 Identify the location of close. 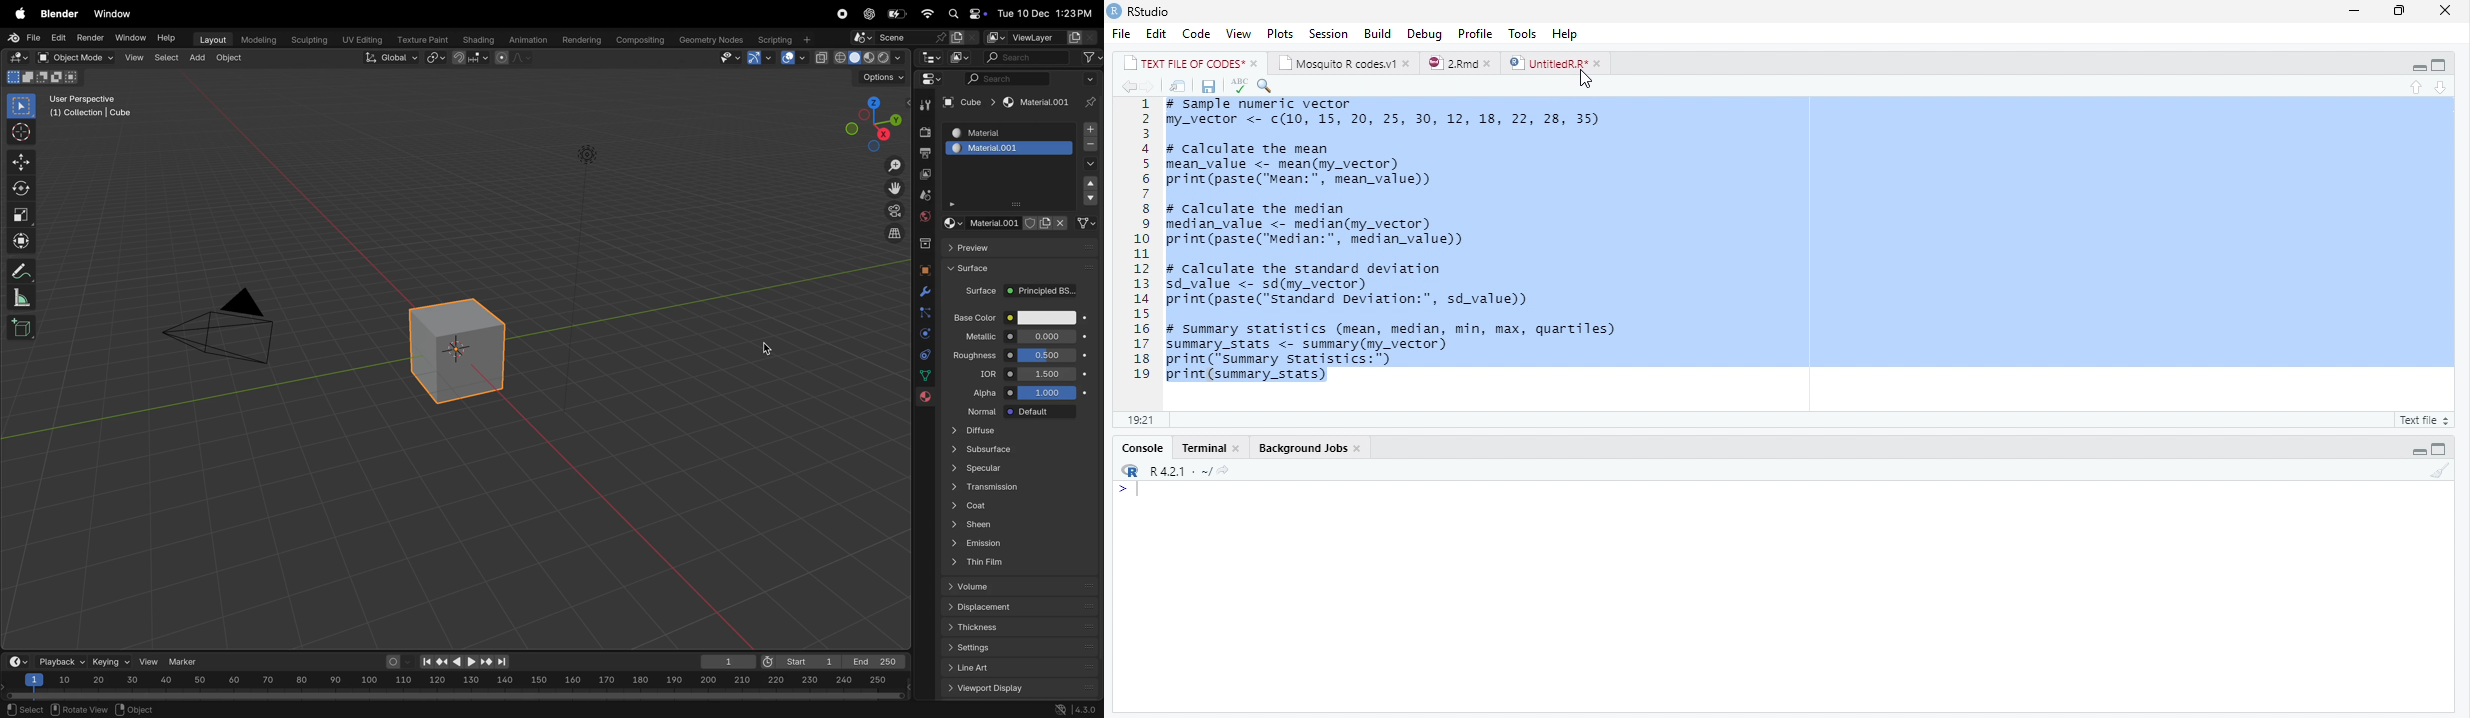
(1256, 64).